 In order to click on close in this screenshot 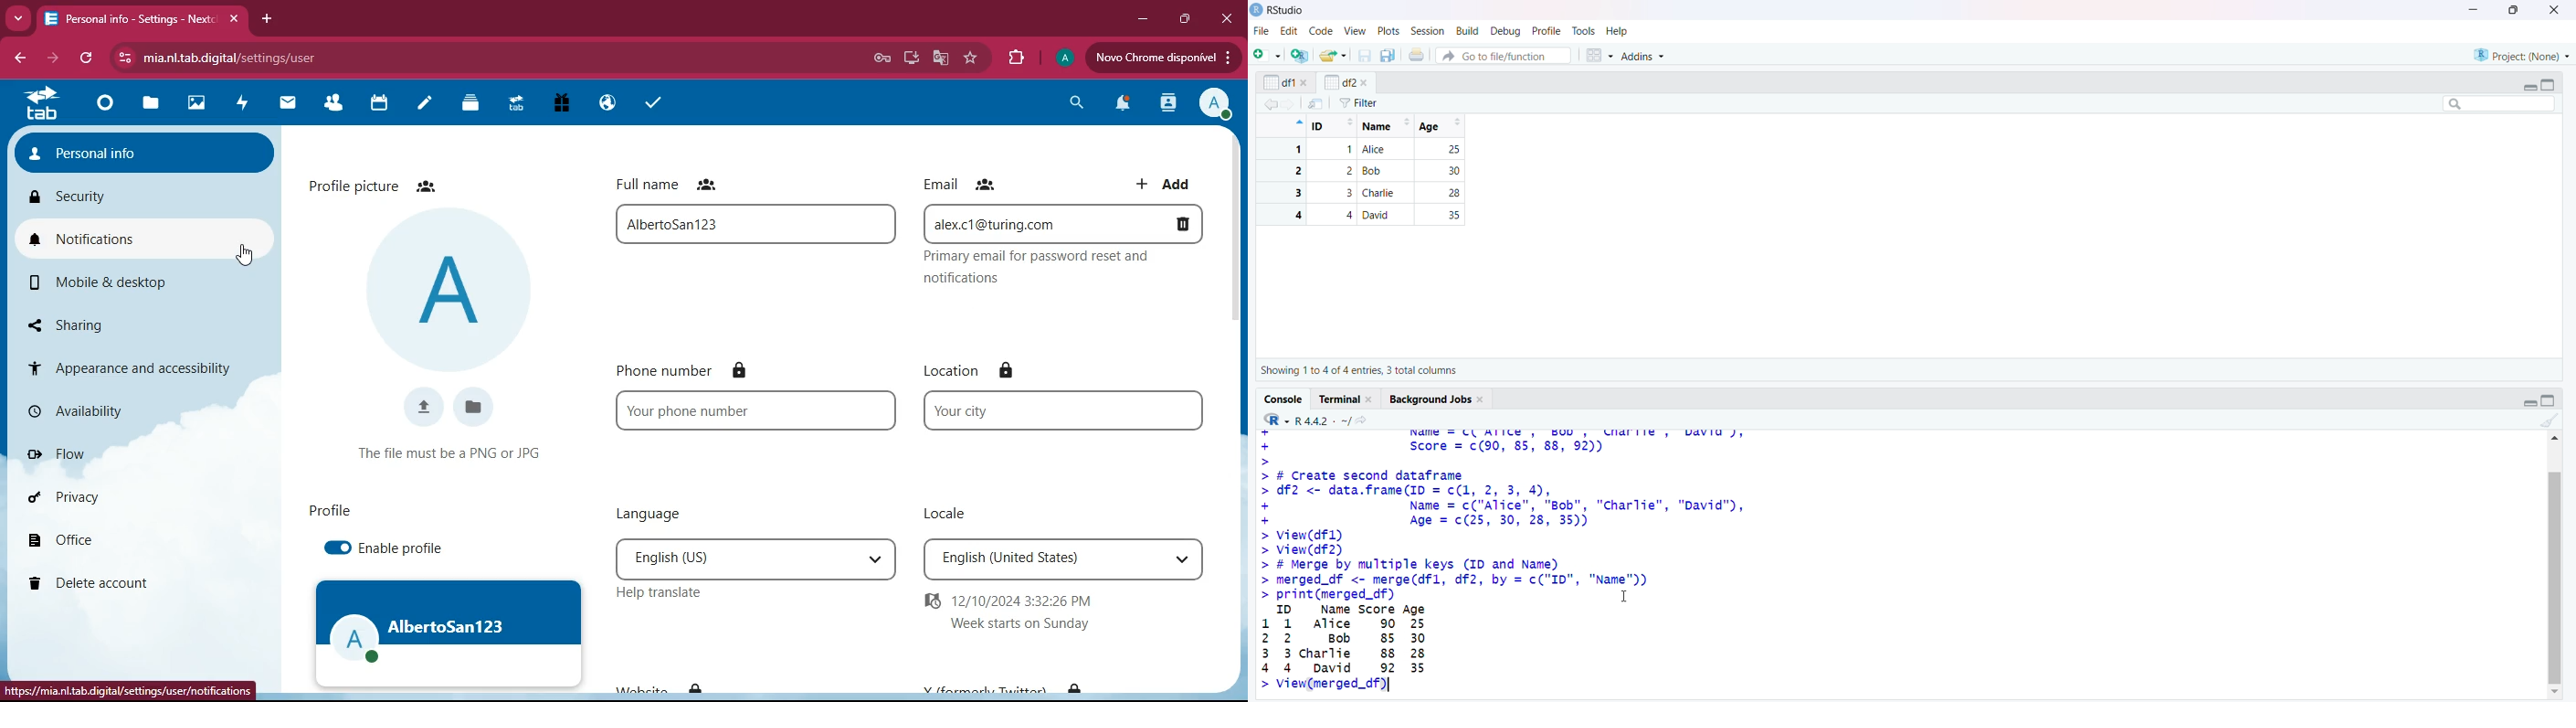, I will do `click(2555, 10)`.